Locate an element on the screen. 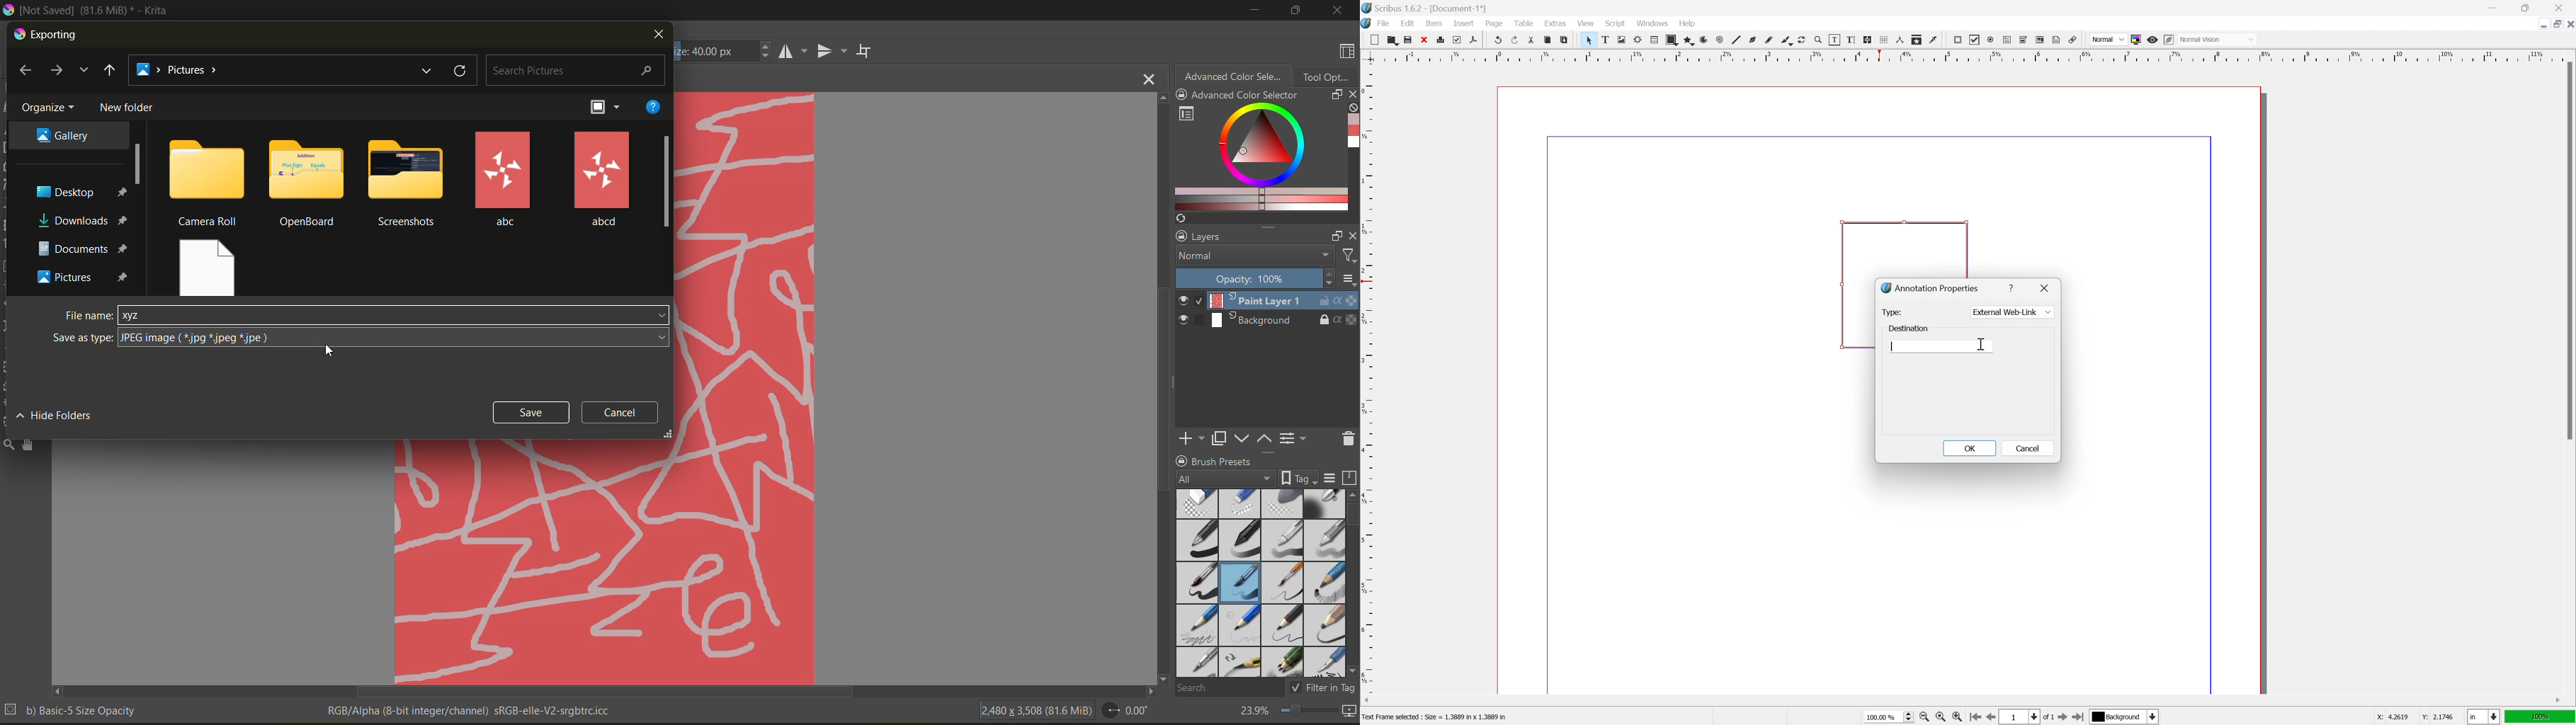  image metadata is located at coordinates (1035, 709).